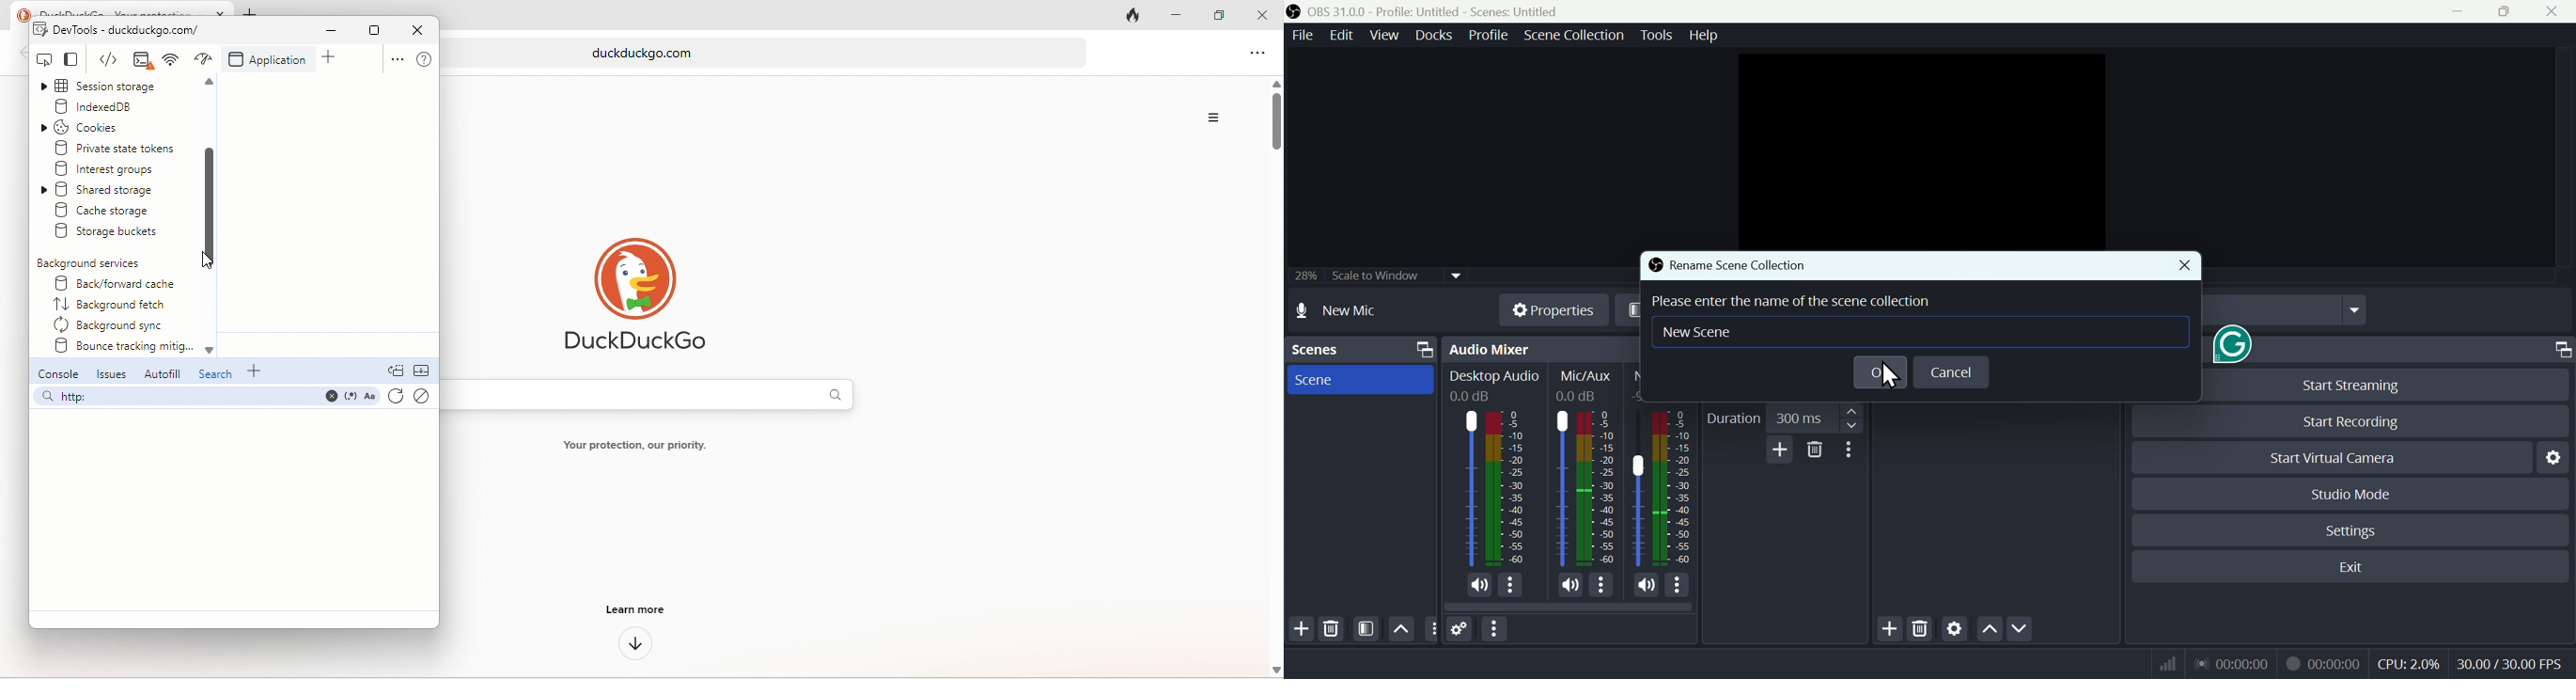 The height and width of the screenshot is (700, 2576). I want to click on Mic/Aux, so click(1559, 488).